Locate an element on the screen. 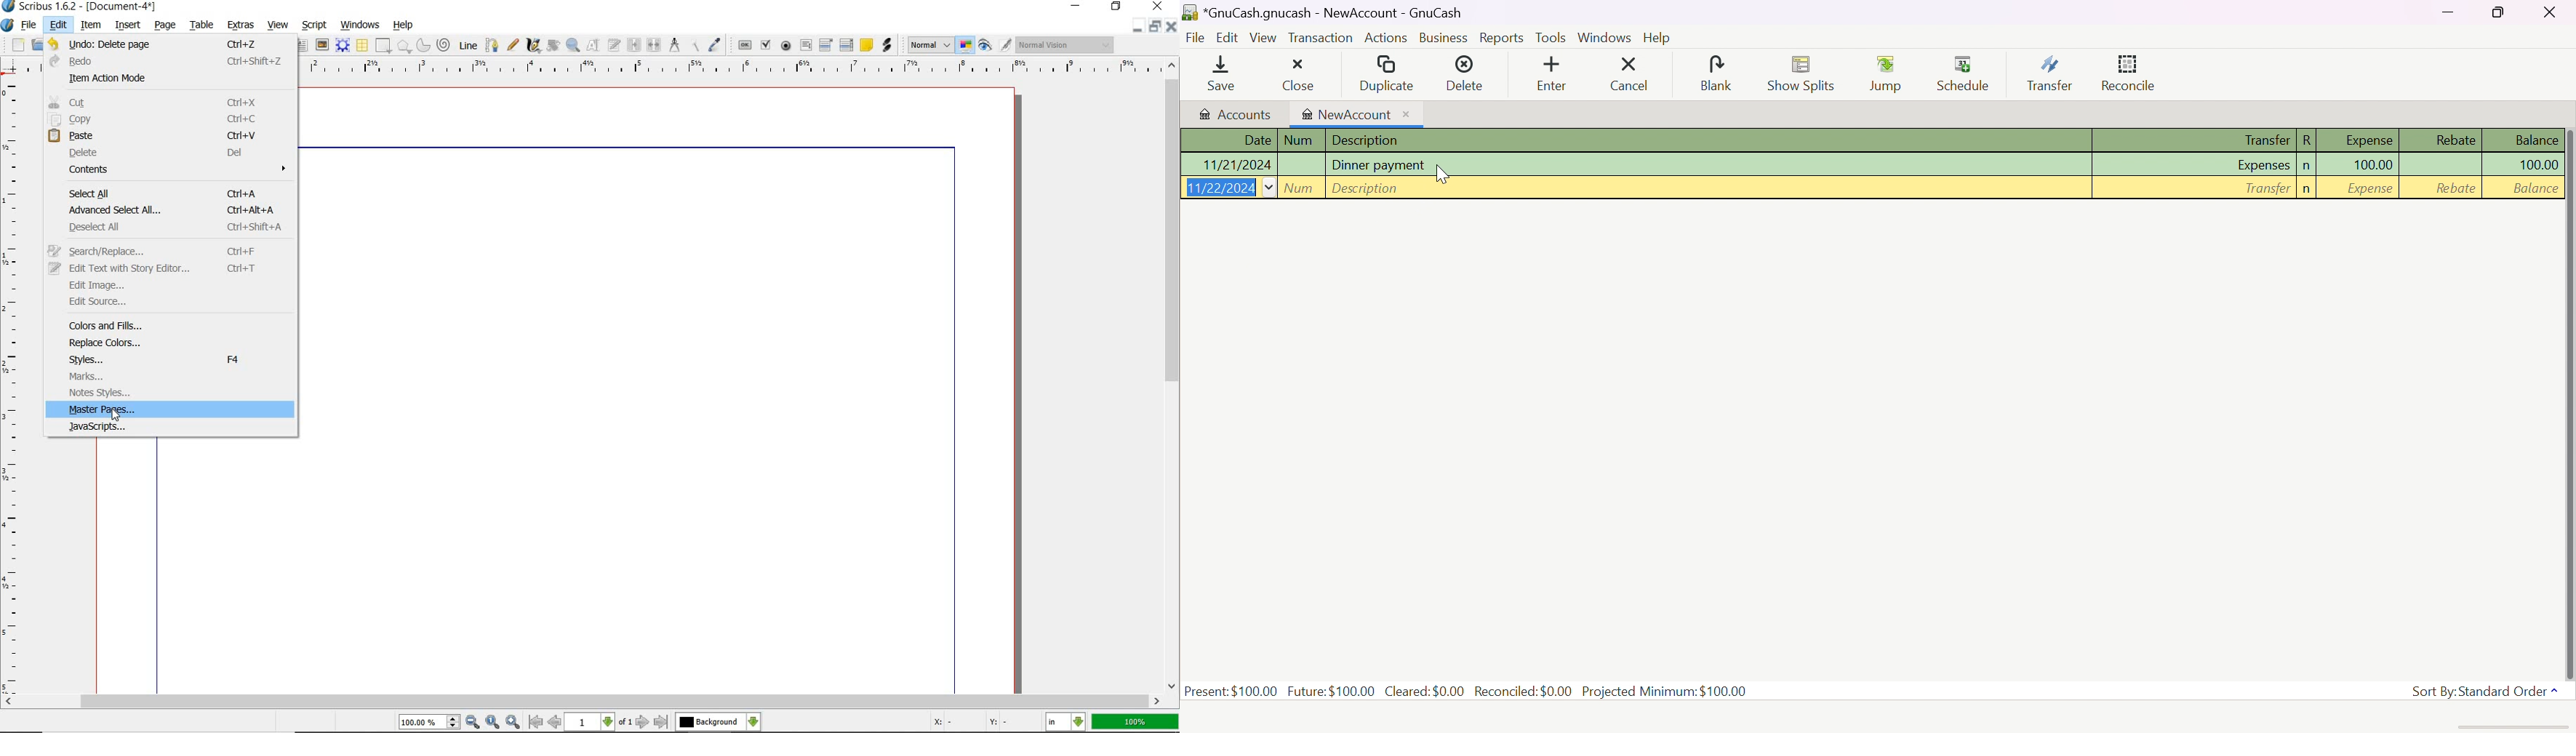 This screenshot has width=2576, height=756. script is located at coordinates (315, 24).